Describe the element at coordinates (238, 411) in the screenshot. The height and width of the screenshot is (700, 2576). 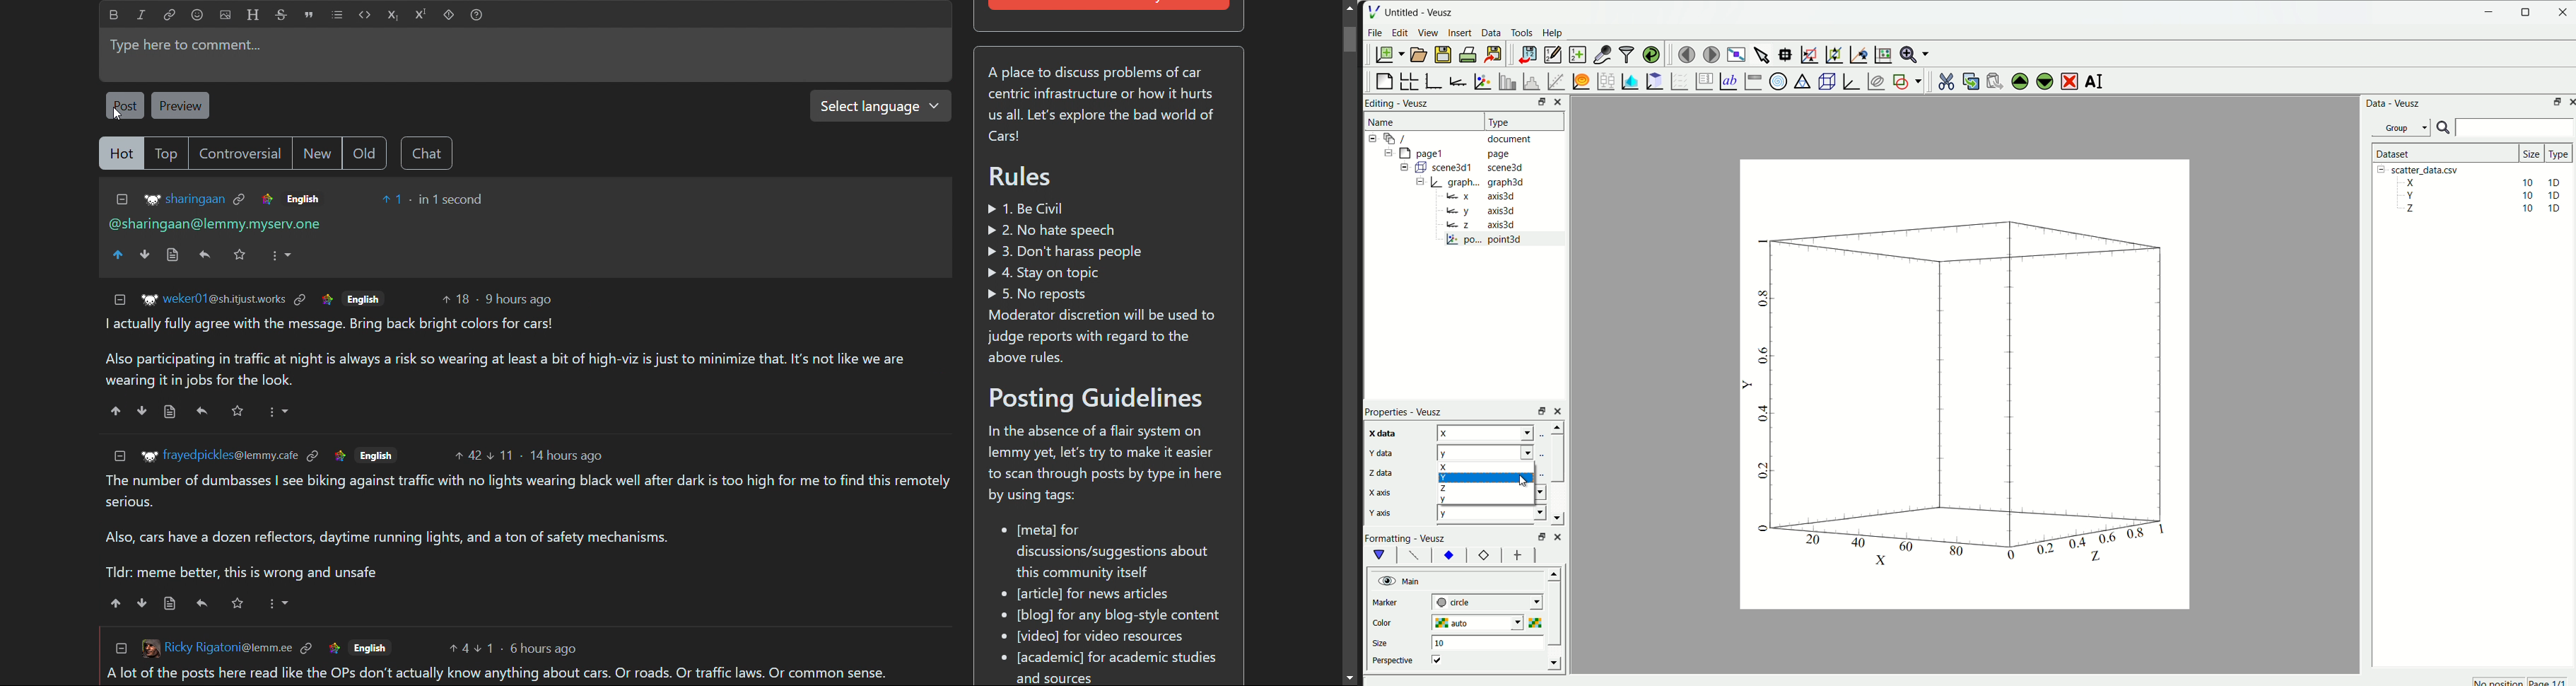
I see `Starred` at that location.